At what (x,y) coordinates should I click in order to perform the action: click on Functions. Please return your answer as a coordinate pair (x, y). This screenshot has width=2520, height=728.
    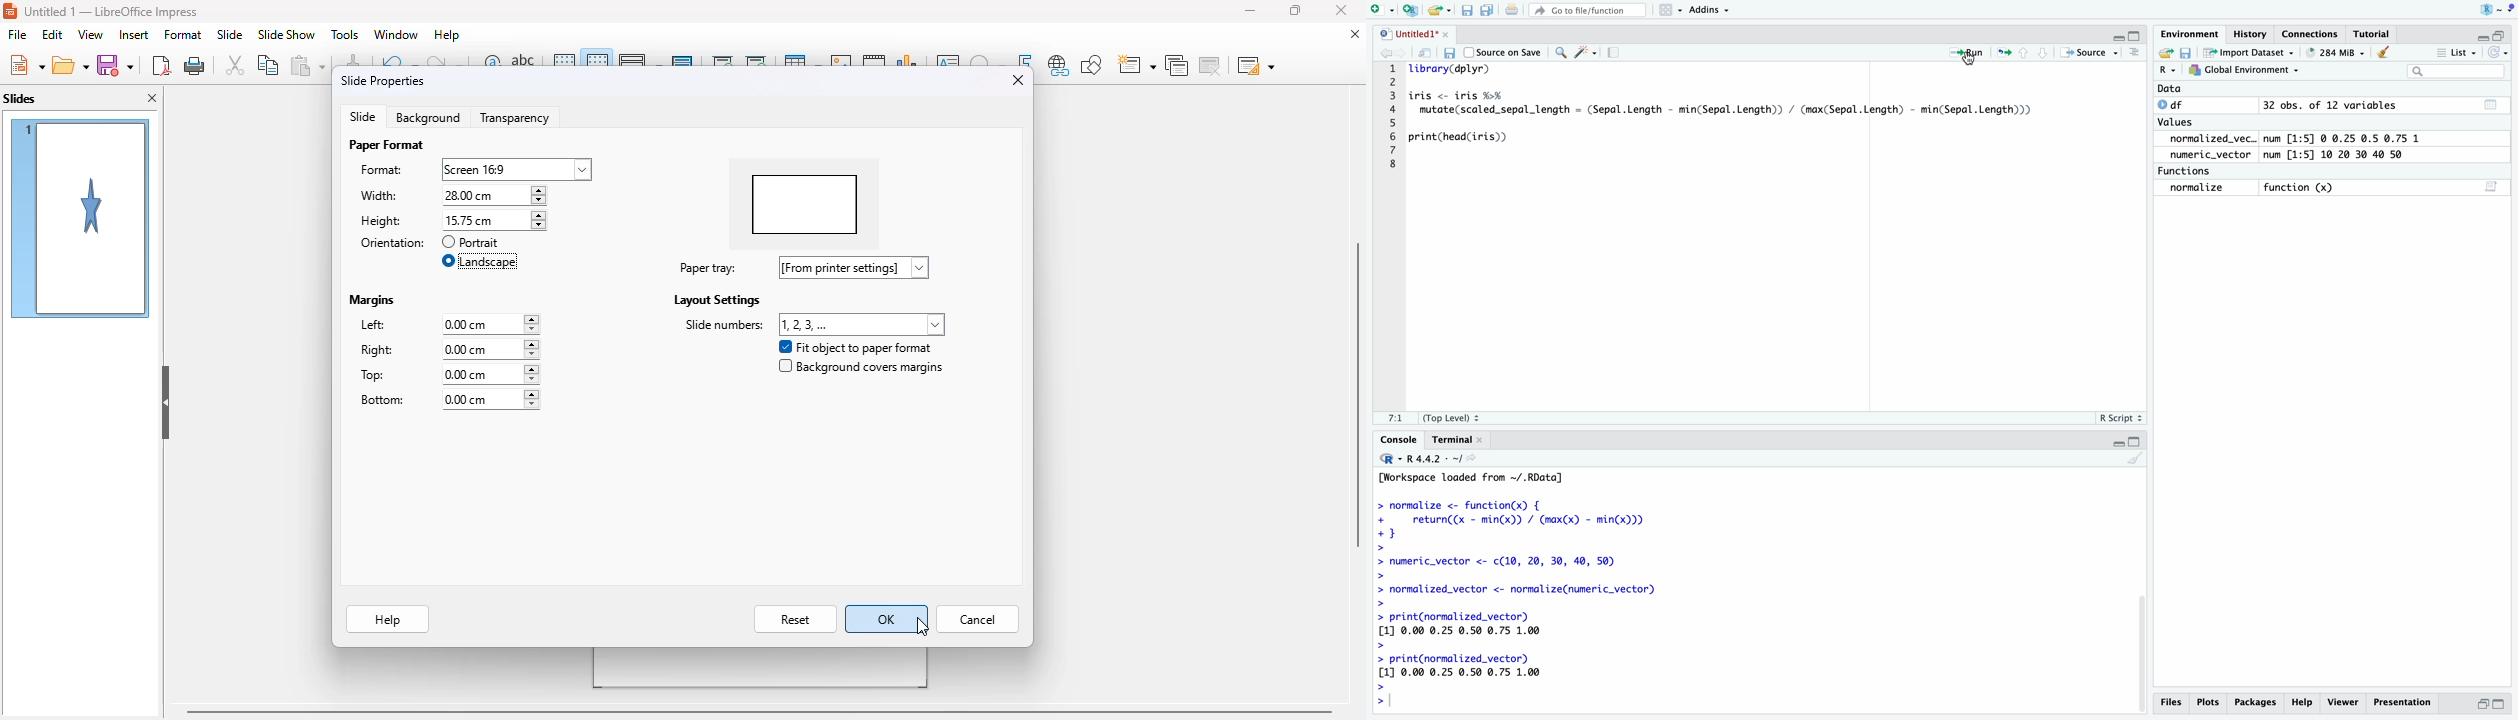
    Looking at the image, I should click on (2187, 171).